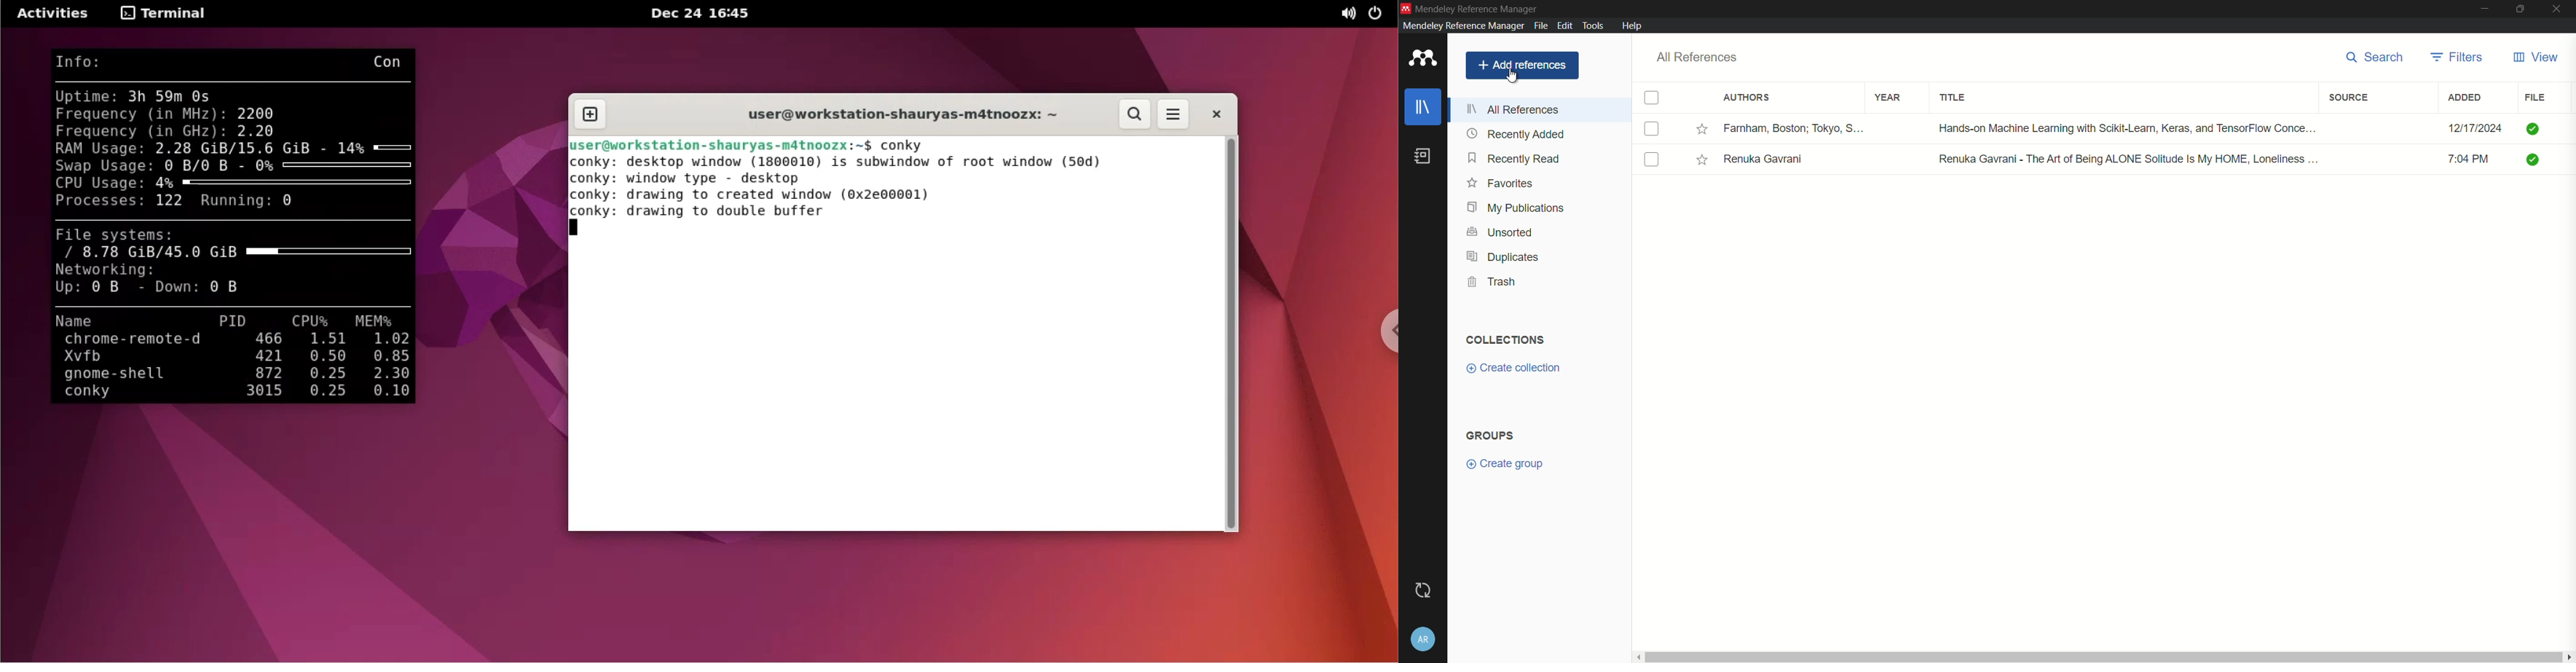 The width and height of the screenshot is (2576, 672). Describe the element at coordinates (1462, 26) in the screenshot. I see `mendeley reference manager` at that location.